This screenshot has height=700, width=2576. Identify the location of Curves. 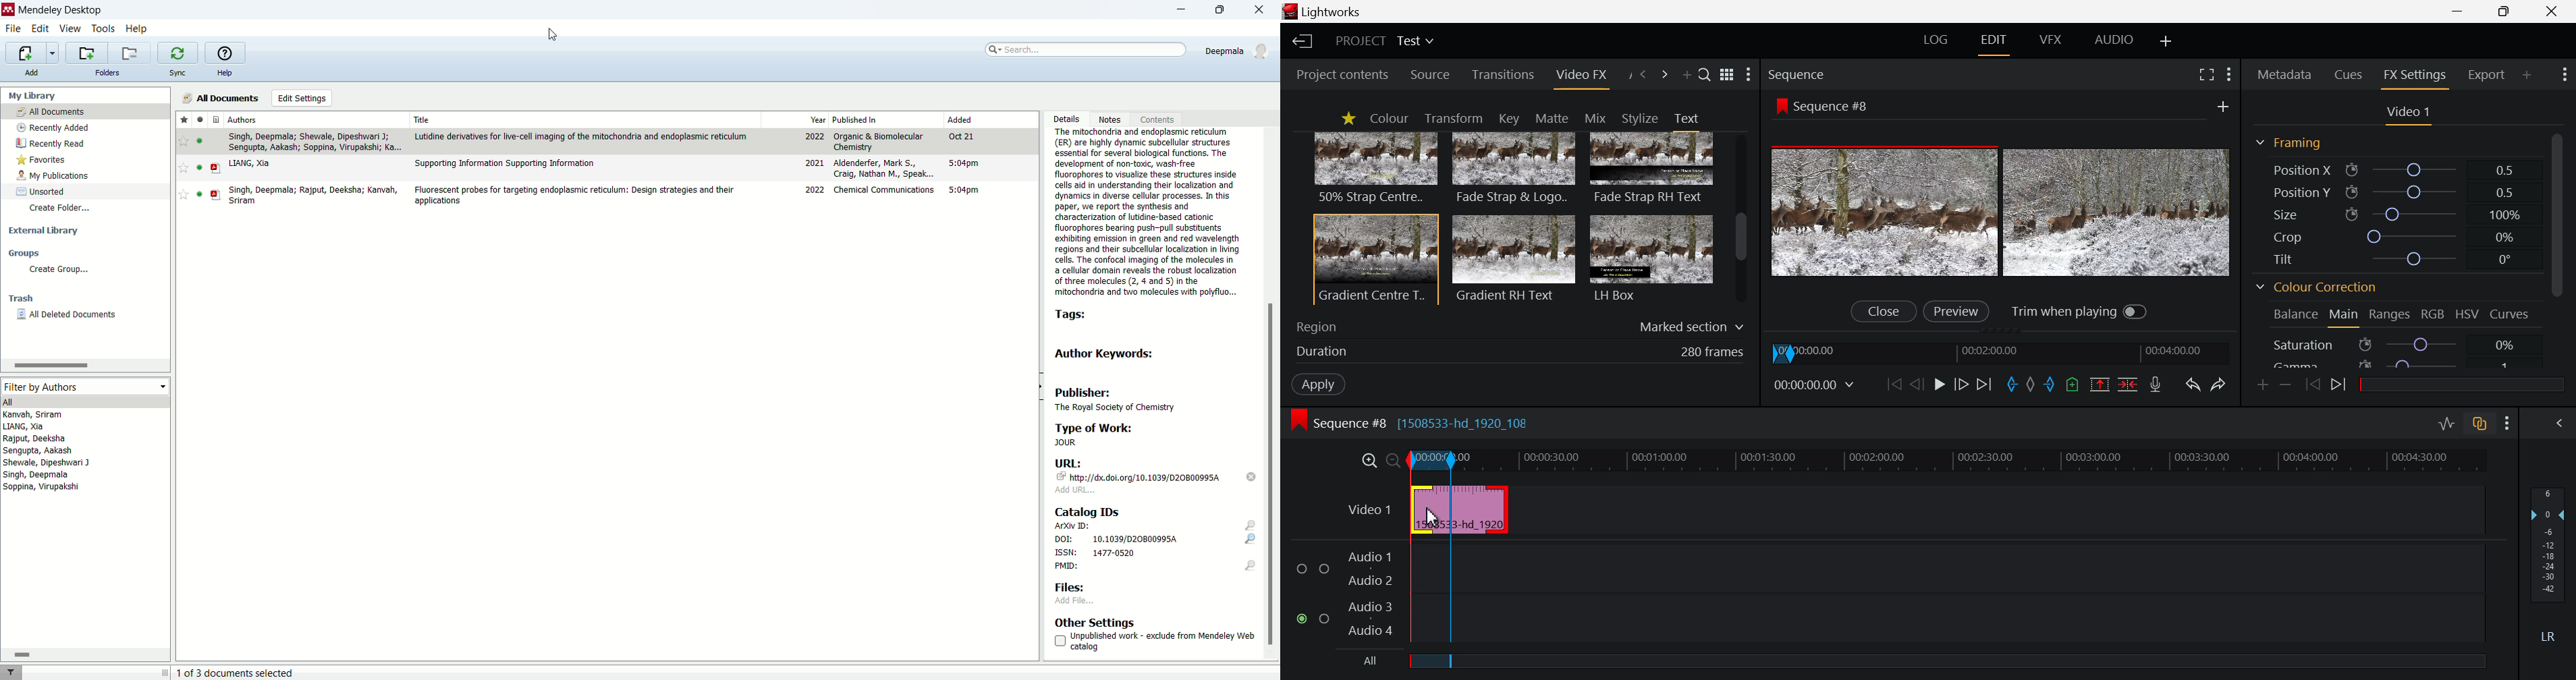
(2512, 313).